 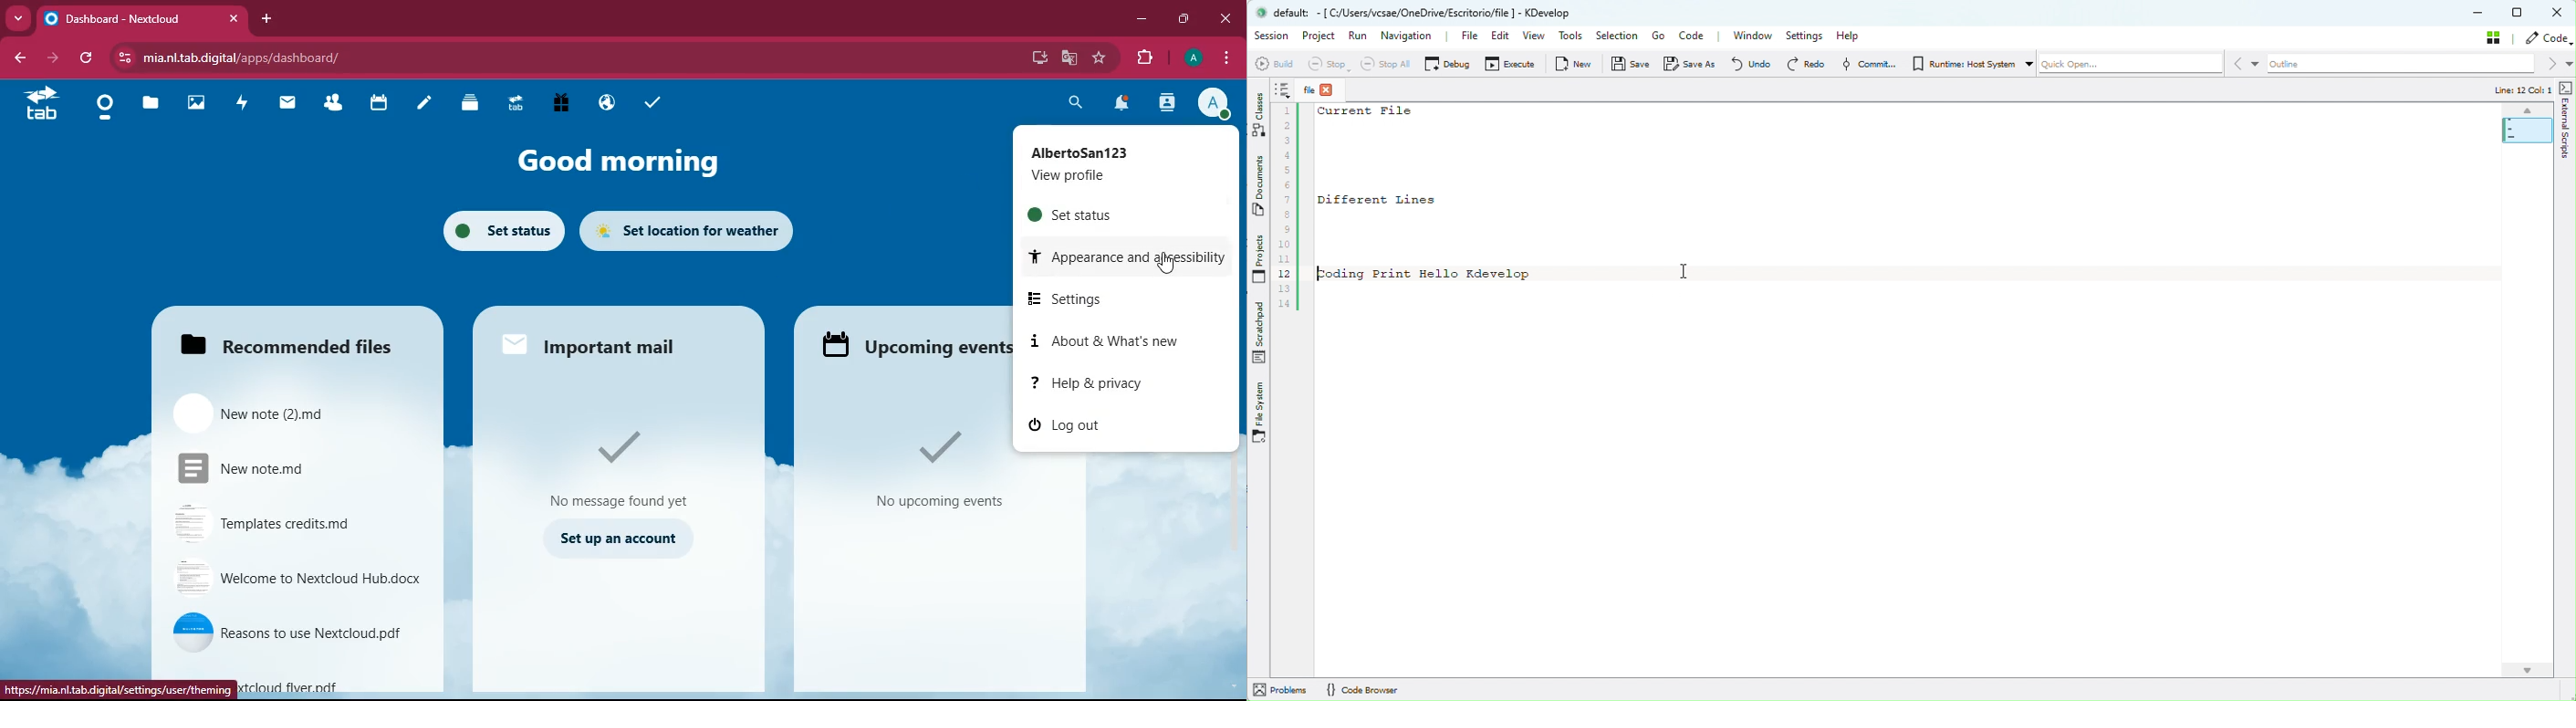 What do you see at coordinates (1258, 337) in the screenshot?
I see `Scratchpad` at bounding box center [1258, 337].